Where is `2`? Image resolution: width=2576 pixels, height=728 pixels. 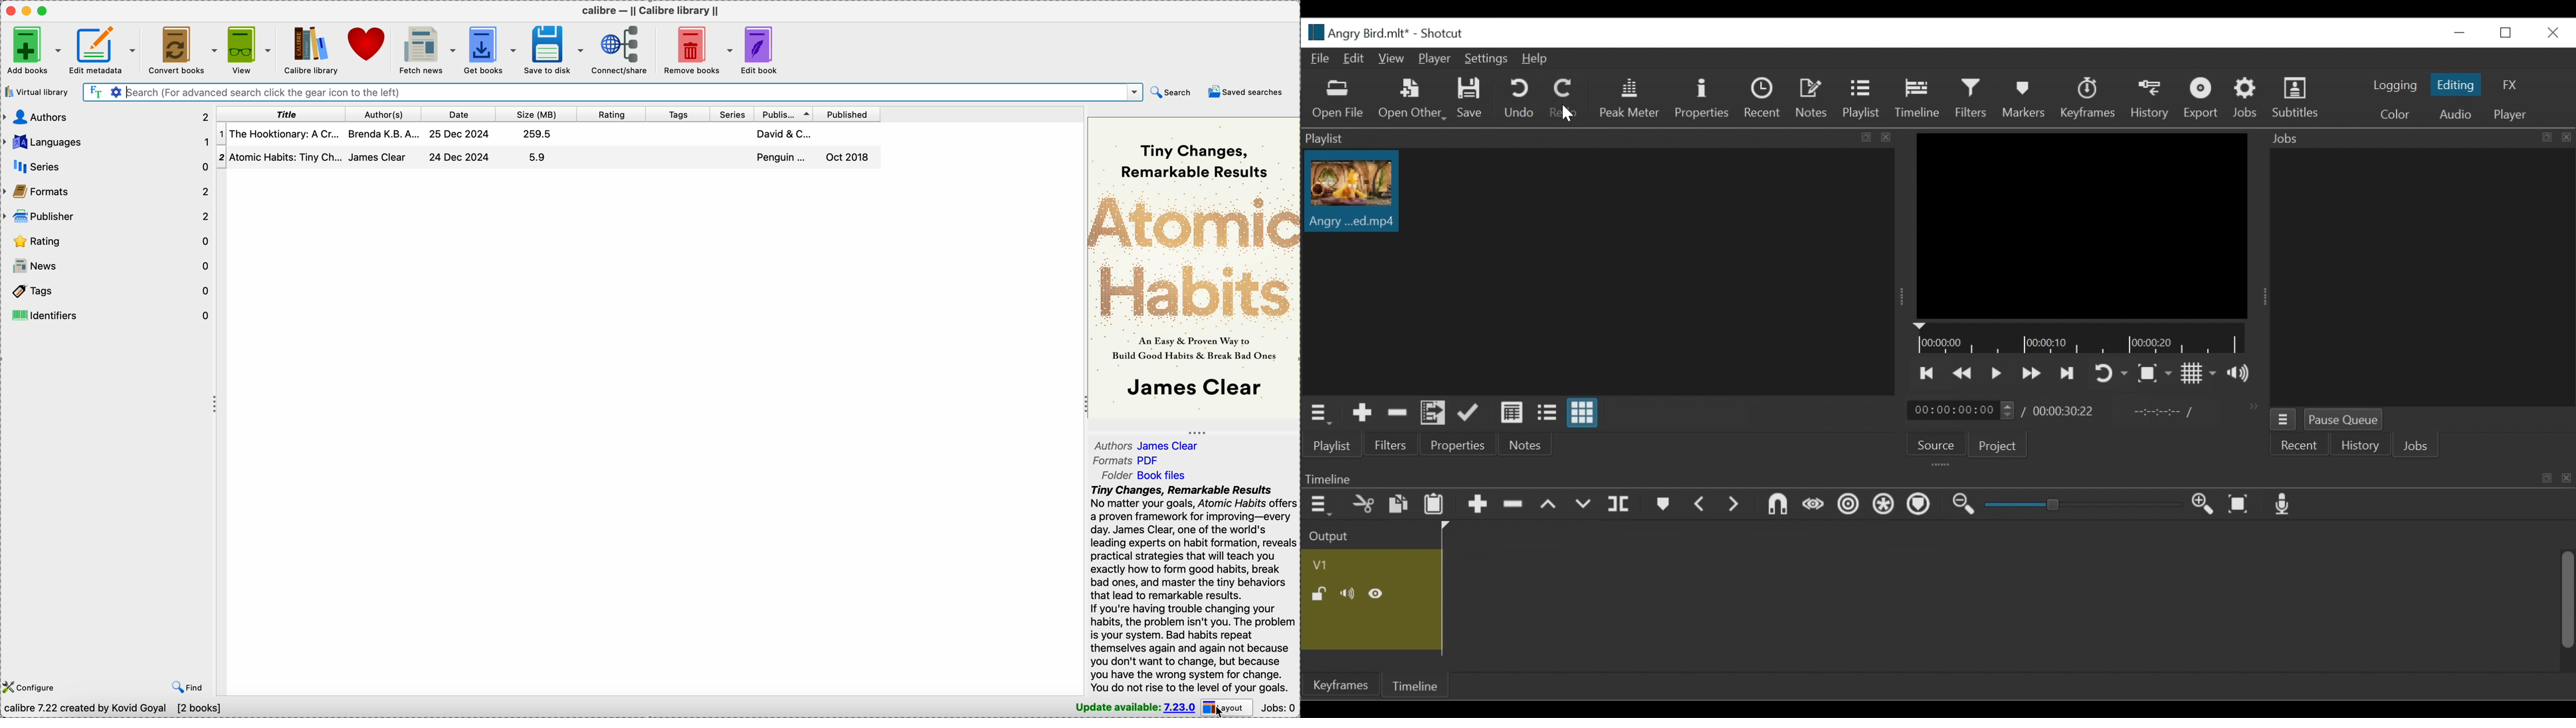
2 is located at coordinates (222, 158).